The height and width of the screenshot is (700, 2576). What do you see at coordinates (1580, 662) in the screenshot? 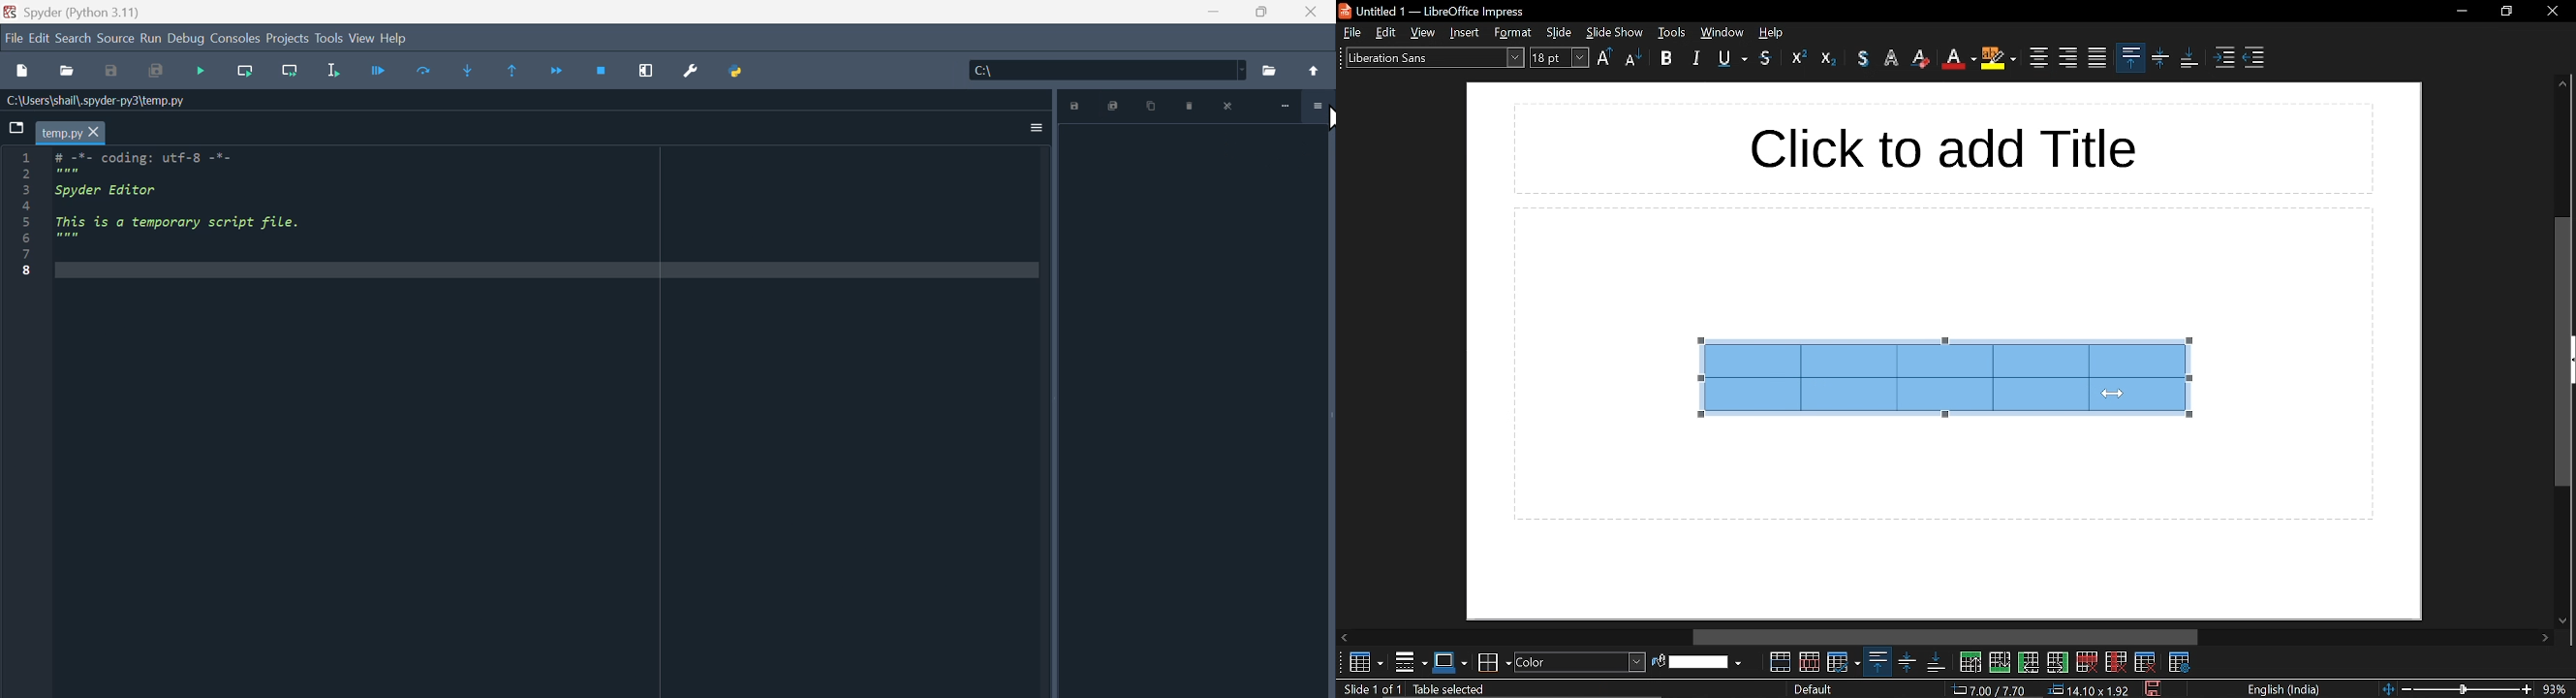
I see `fill style` at bounding box center [1580, 662].